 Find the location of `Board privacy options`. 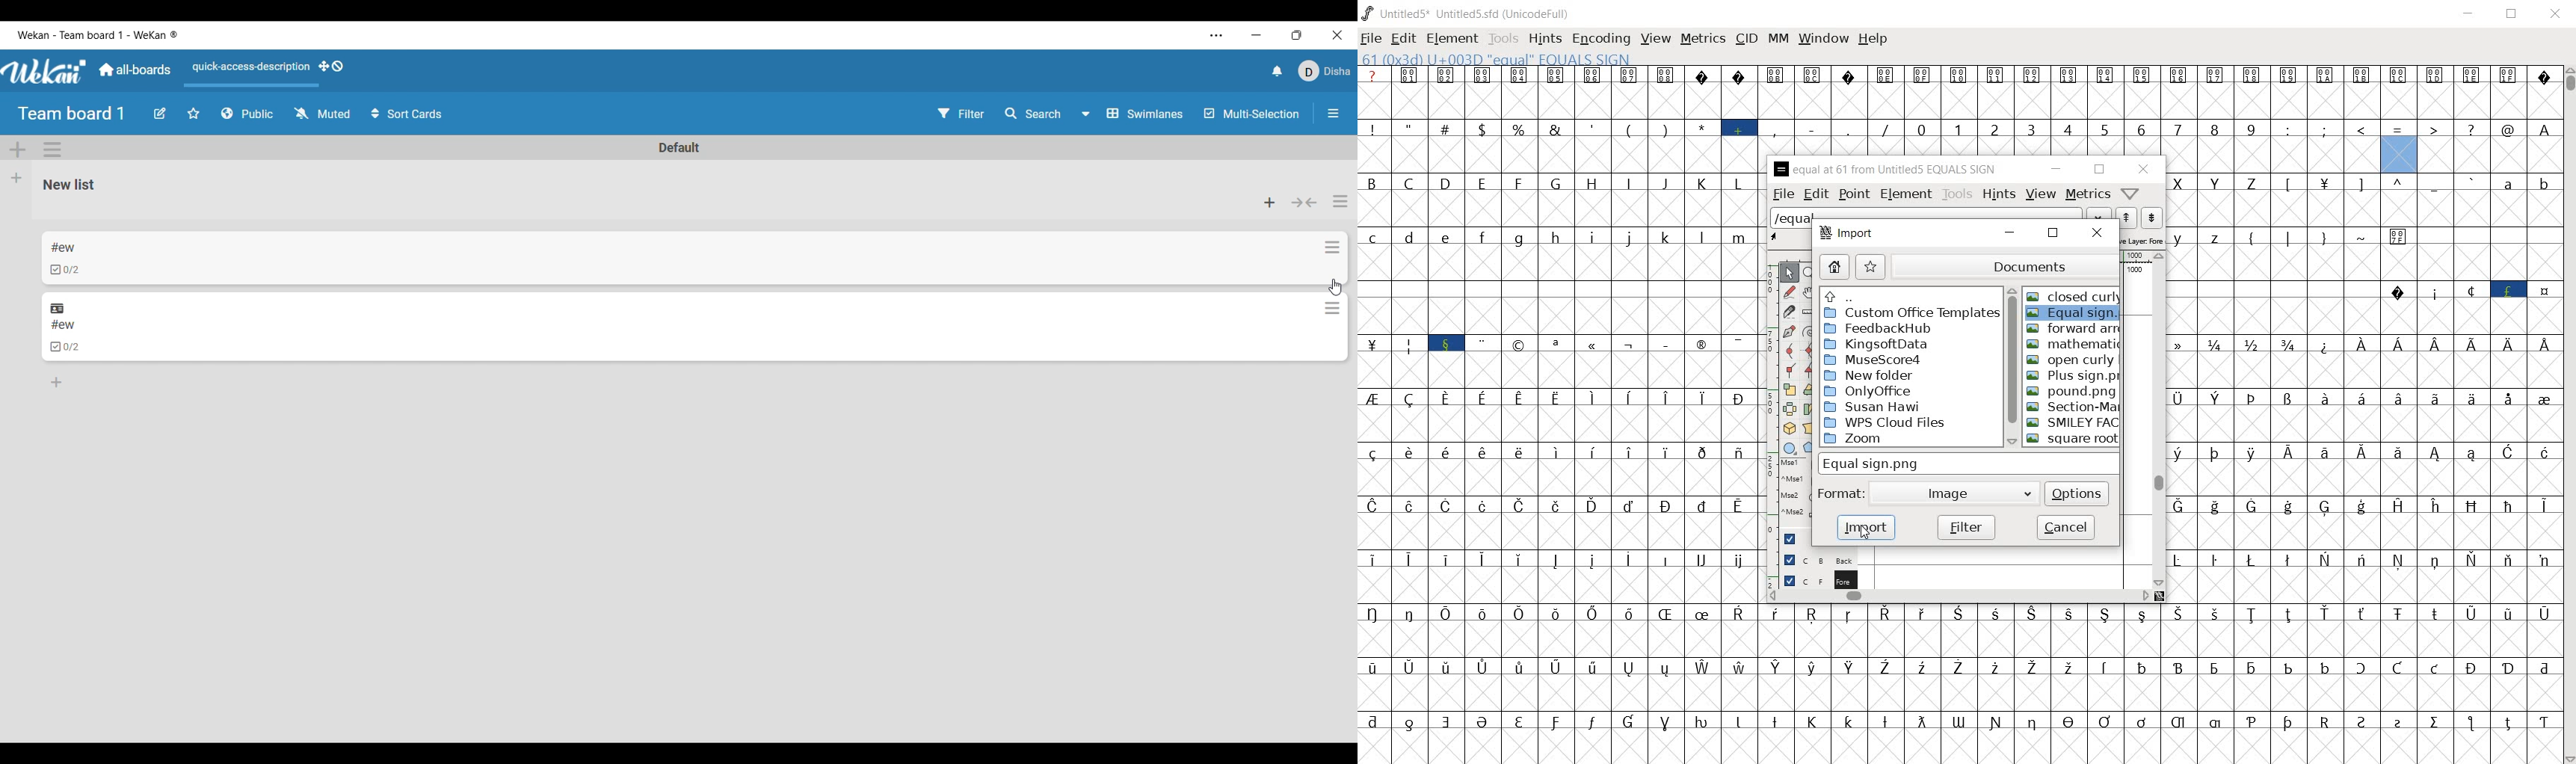

Board privacy options is located at coordinates (248, 114).